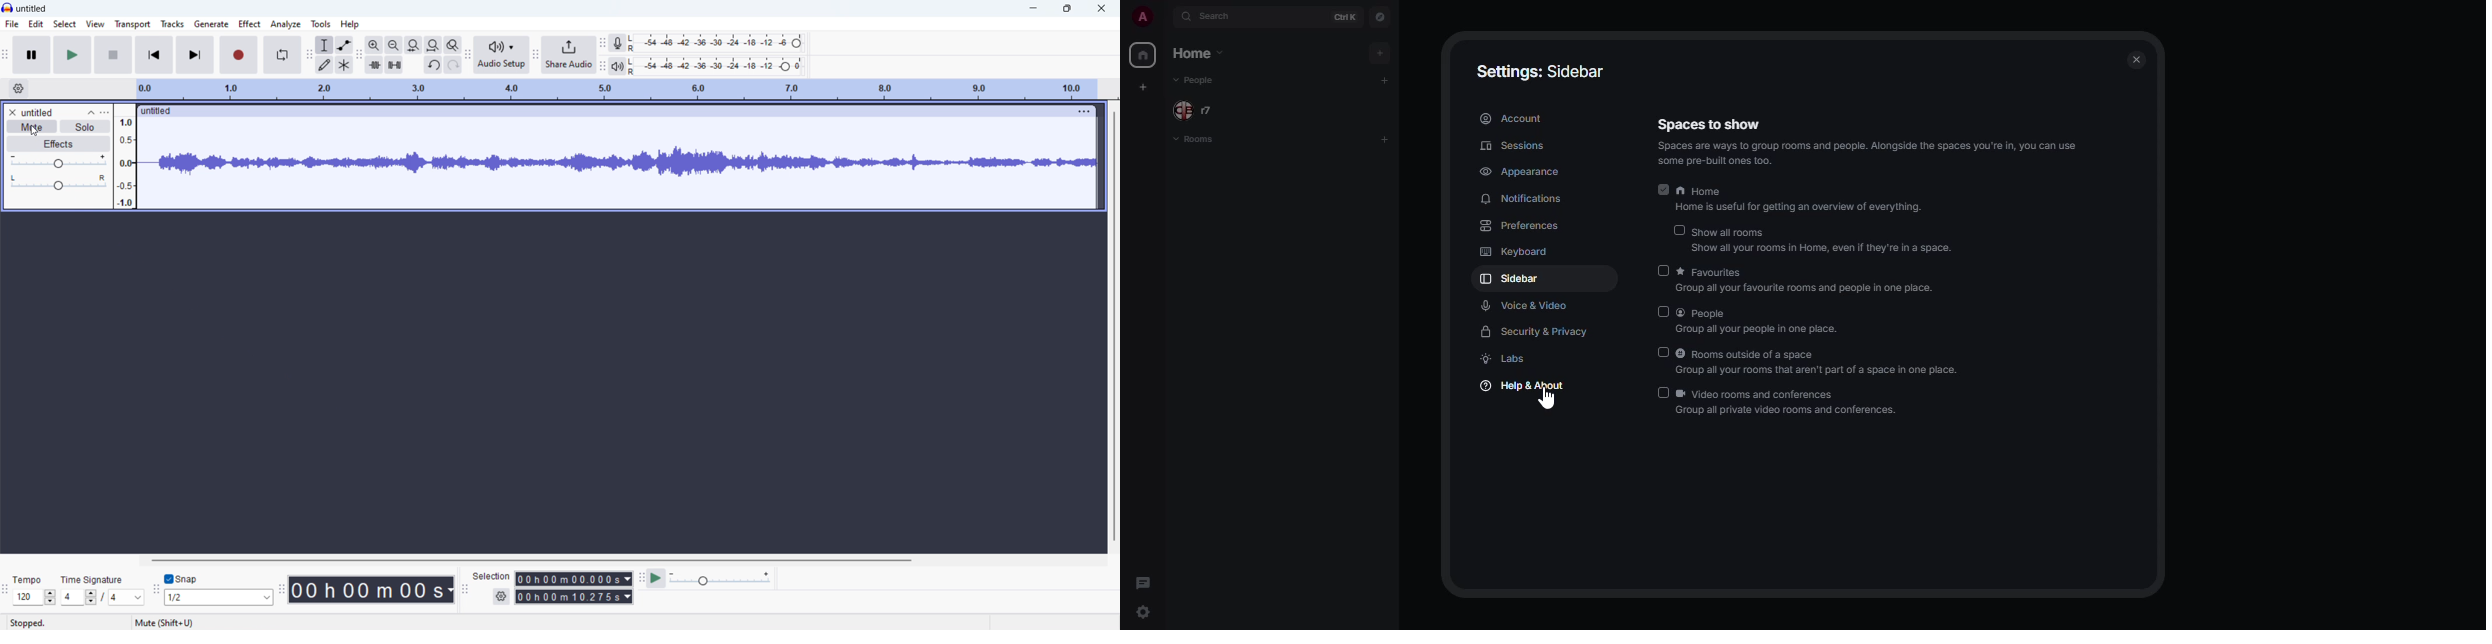 The image size is (2492, 644). Describe the element at coordinates (91, 580) in the screenshot. I see `time signature` at that location.